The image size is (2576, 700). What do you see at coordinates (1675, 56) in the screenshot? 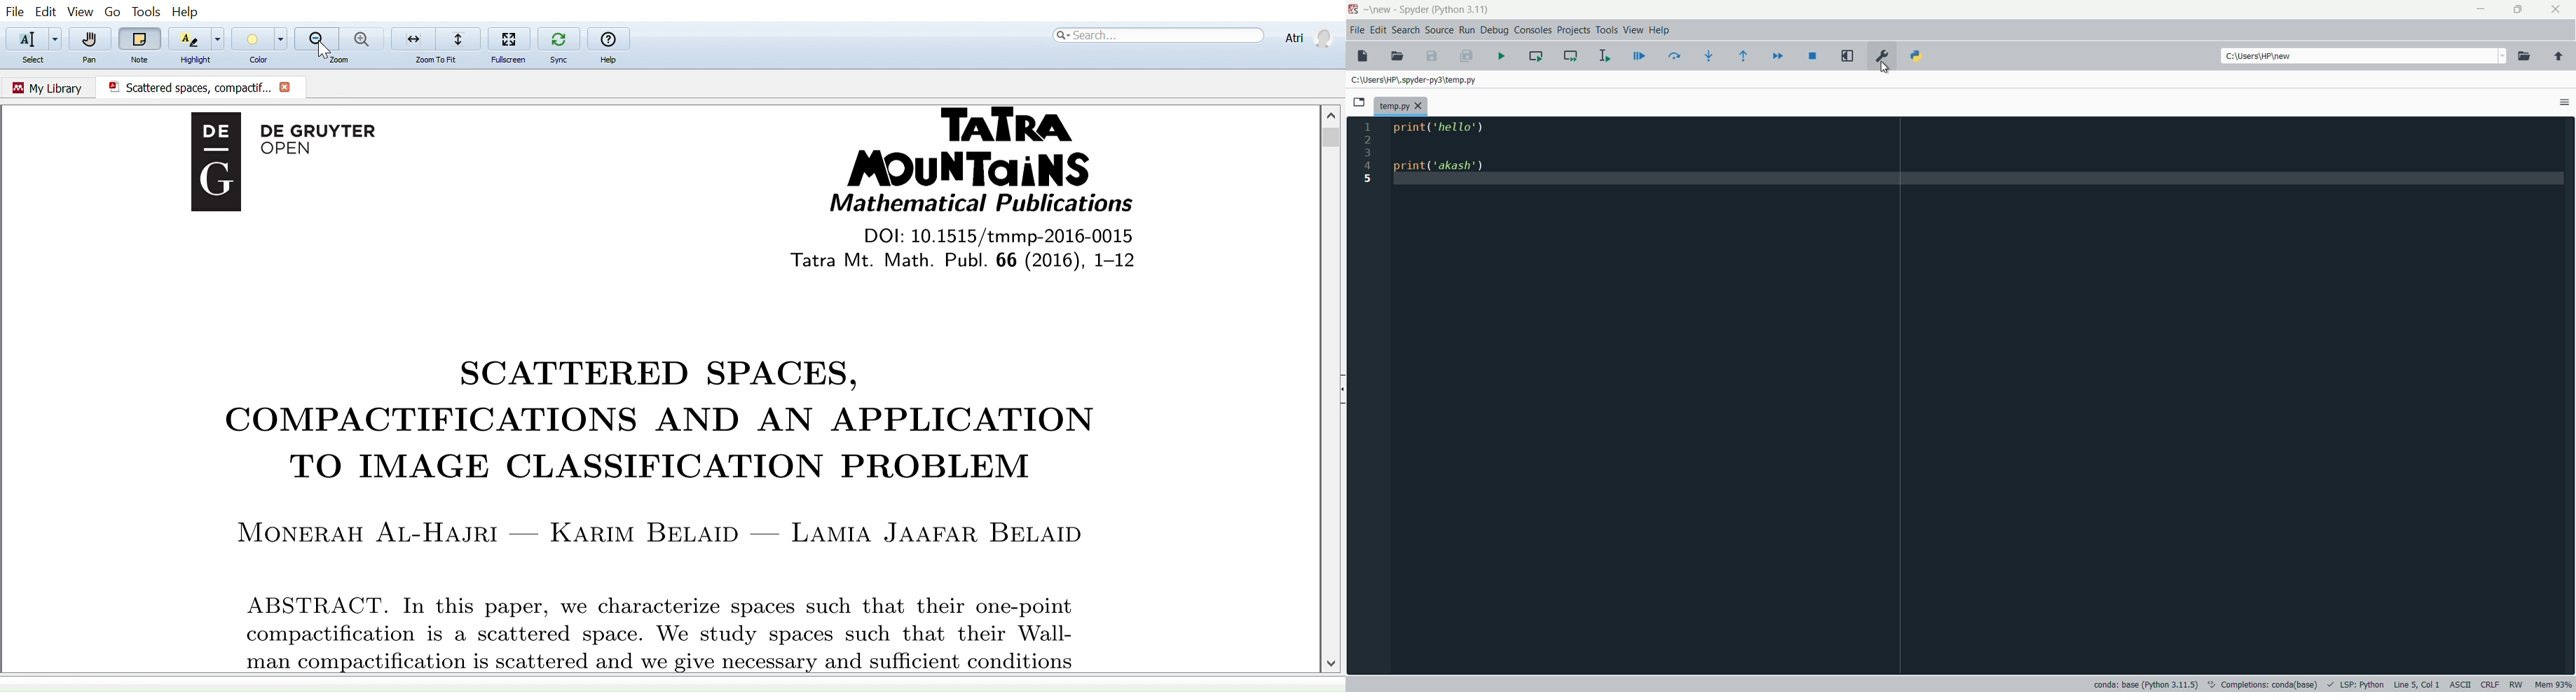
I see `run current line` at bounding box center [1675, 56].